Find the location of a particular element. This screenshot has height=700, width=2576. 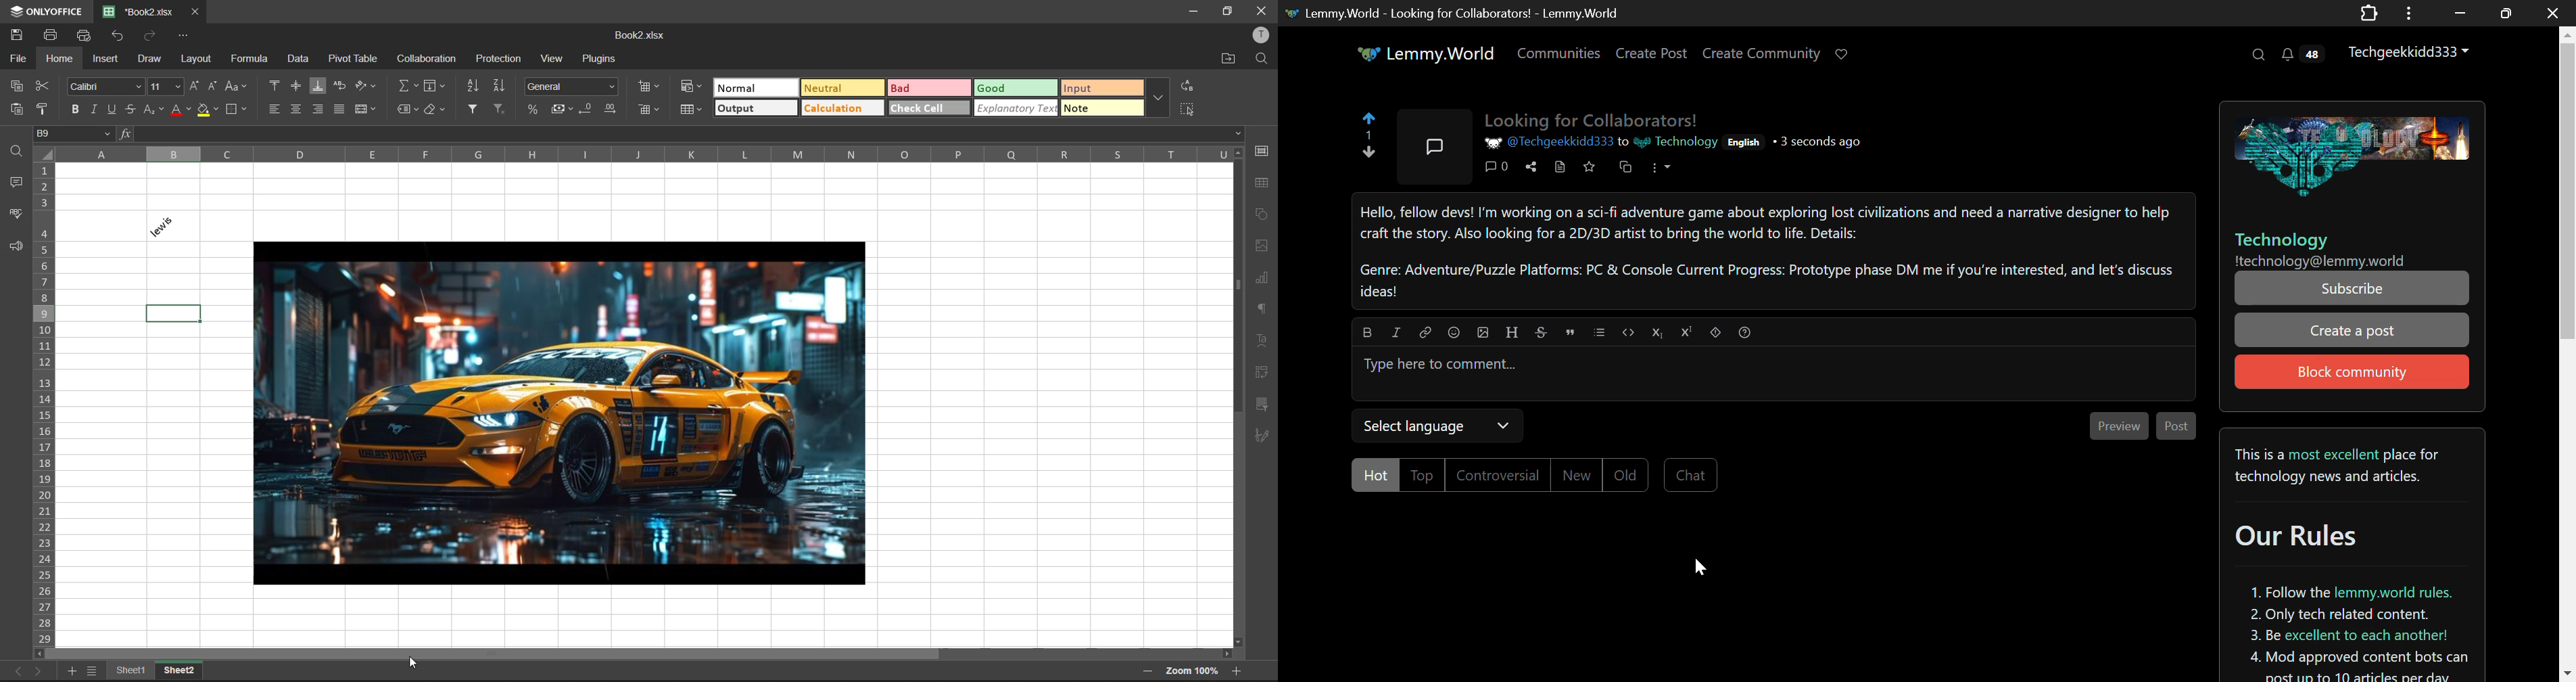

Share is located at coordinates (1533, 168).